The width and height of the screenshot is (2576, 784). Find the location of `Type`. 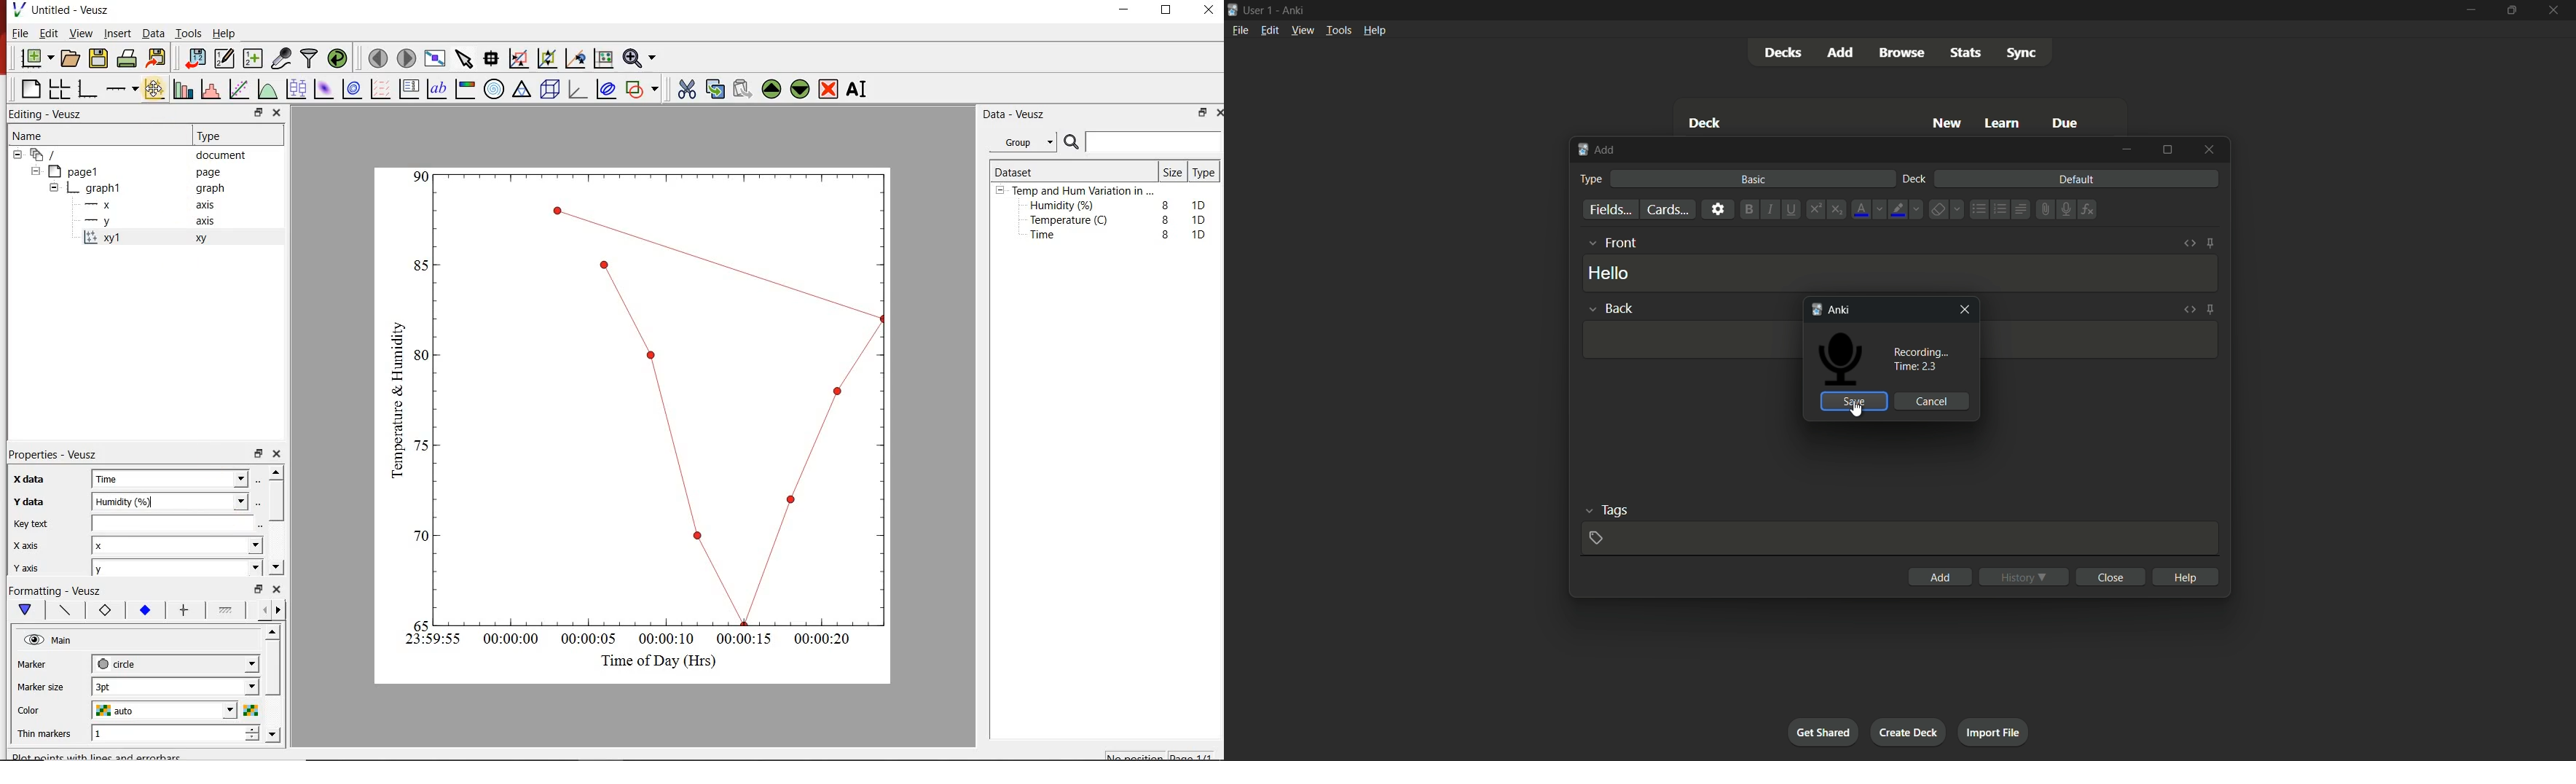

Type is located at coordinates (1204, 173).